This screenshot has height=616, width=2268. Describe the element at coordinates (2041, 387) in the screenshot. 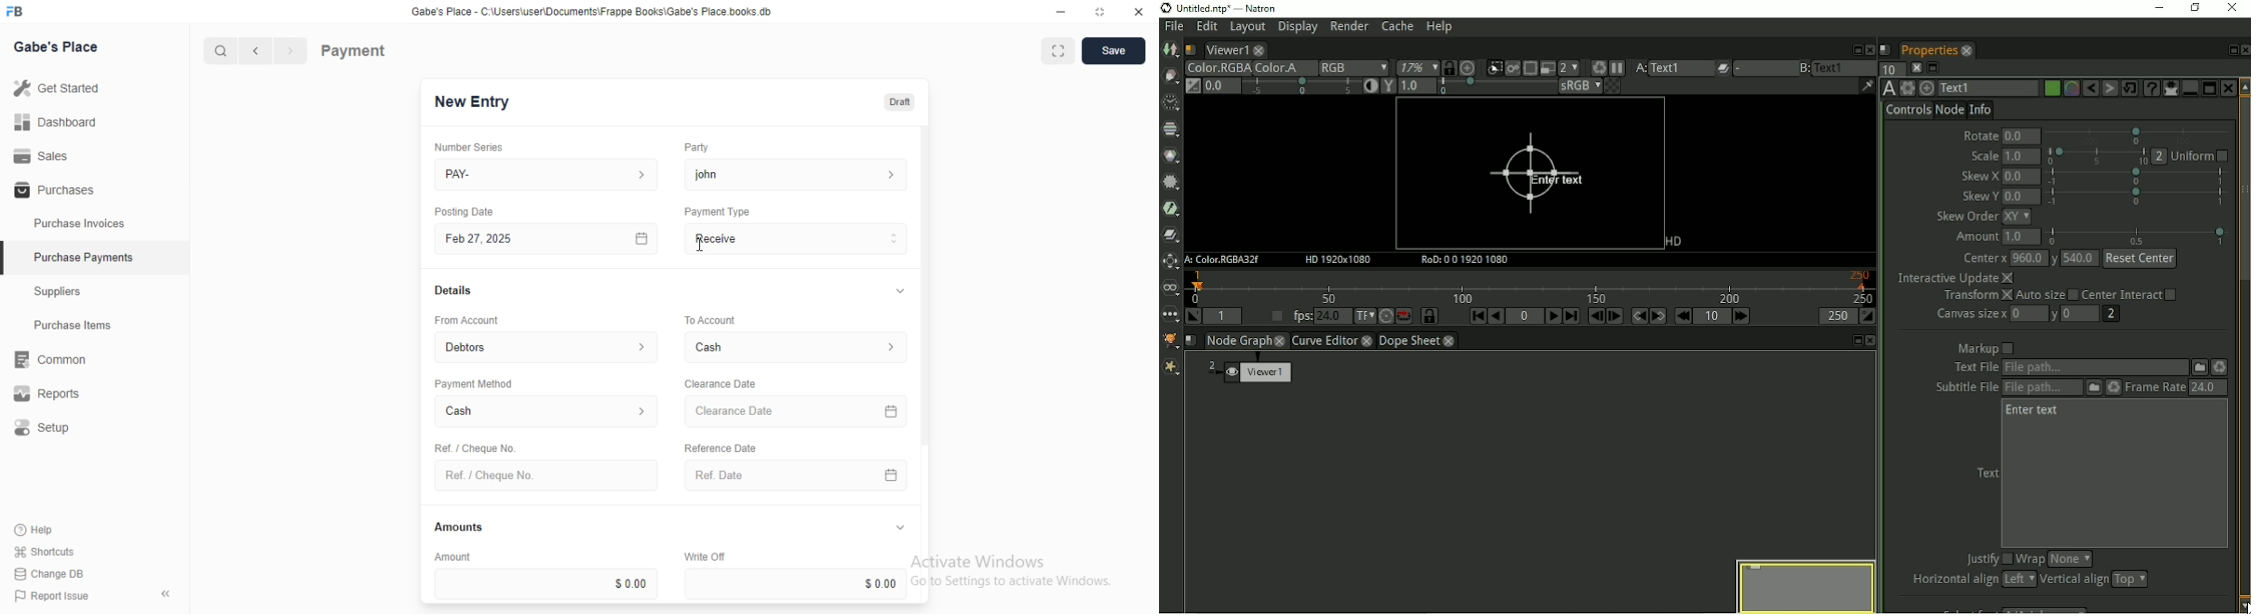

I see `Subtitle File` at that location.